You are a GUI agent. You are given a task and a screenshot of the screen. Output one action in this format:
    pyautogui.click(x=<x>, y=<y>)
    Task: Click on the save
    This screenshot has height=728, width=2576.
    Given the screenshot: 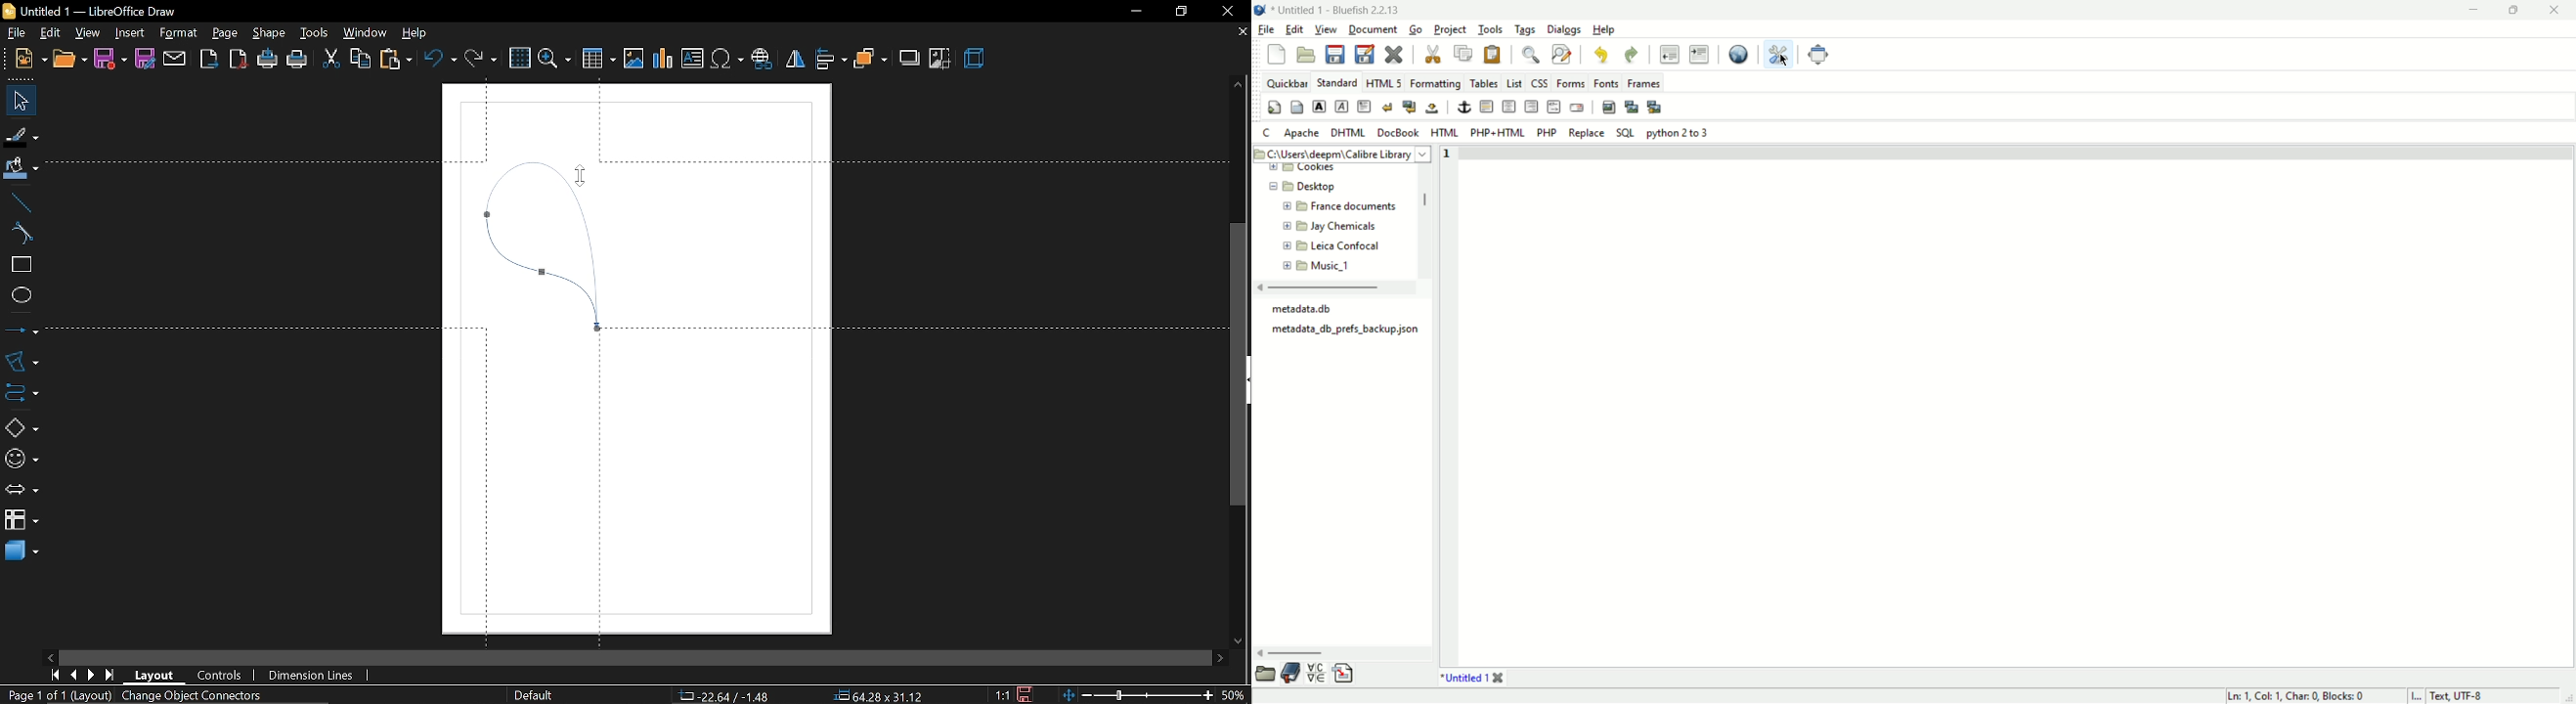 What is the action you would take?
    pyautogui.click(x=110, y=60)
    